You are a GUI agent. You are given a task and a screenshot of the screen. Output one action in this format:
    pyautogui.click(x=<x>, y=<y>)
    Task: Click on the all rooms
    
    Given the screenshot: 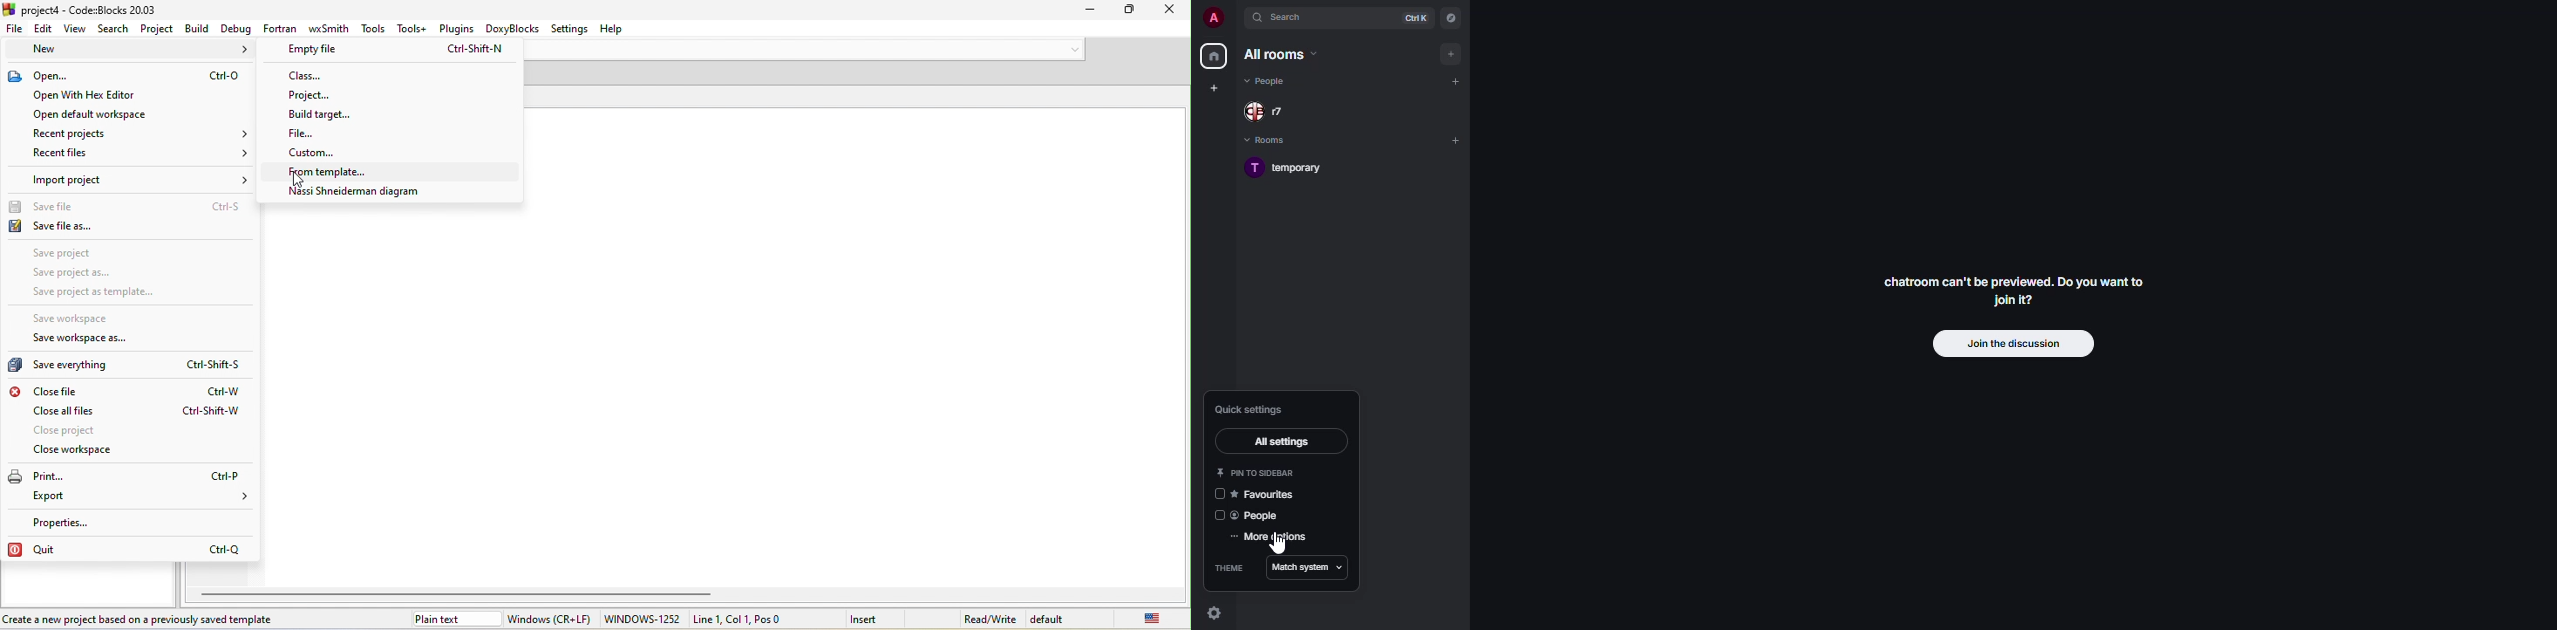 What is the action you would take?
    pyautogui.click(x=1281, y=54)
    